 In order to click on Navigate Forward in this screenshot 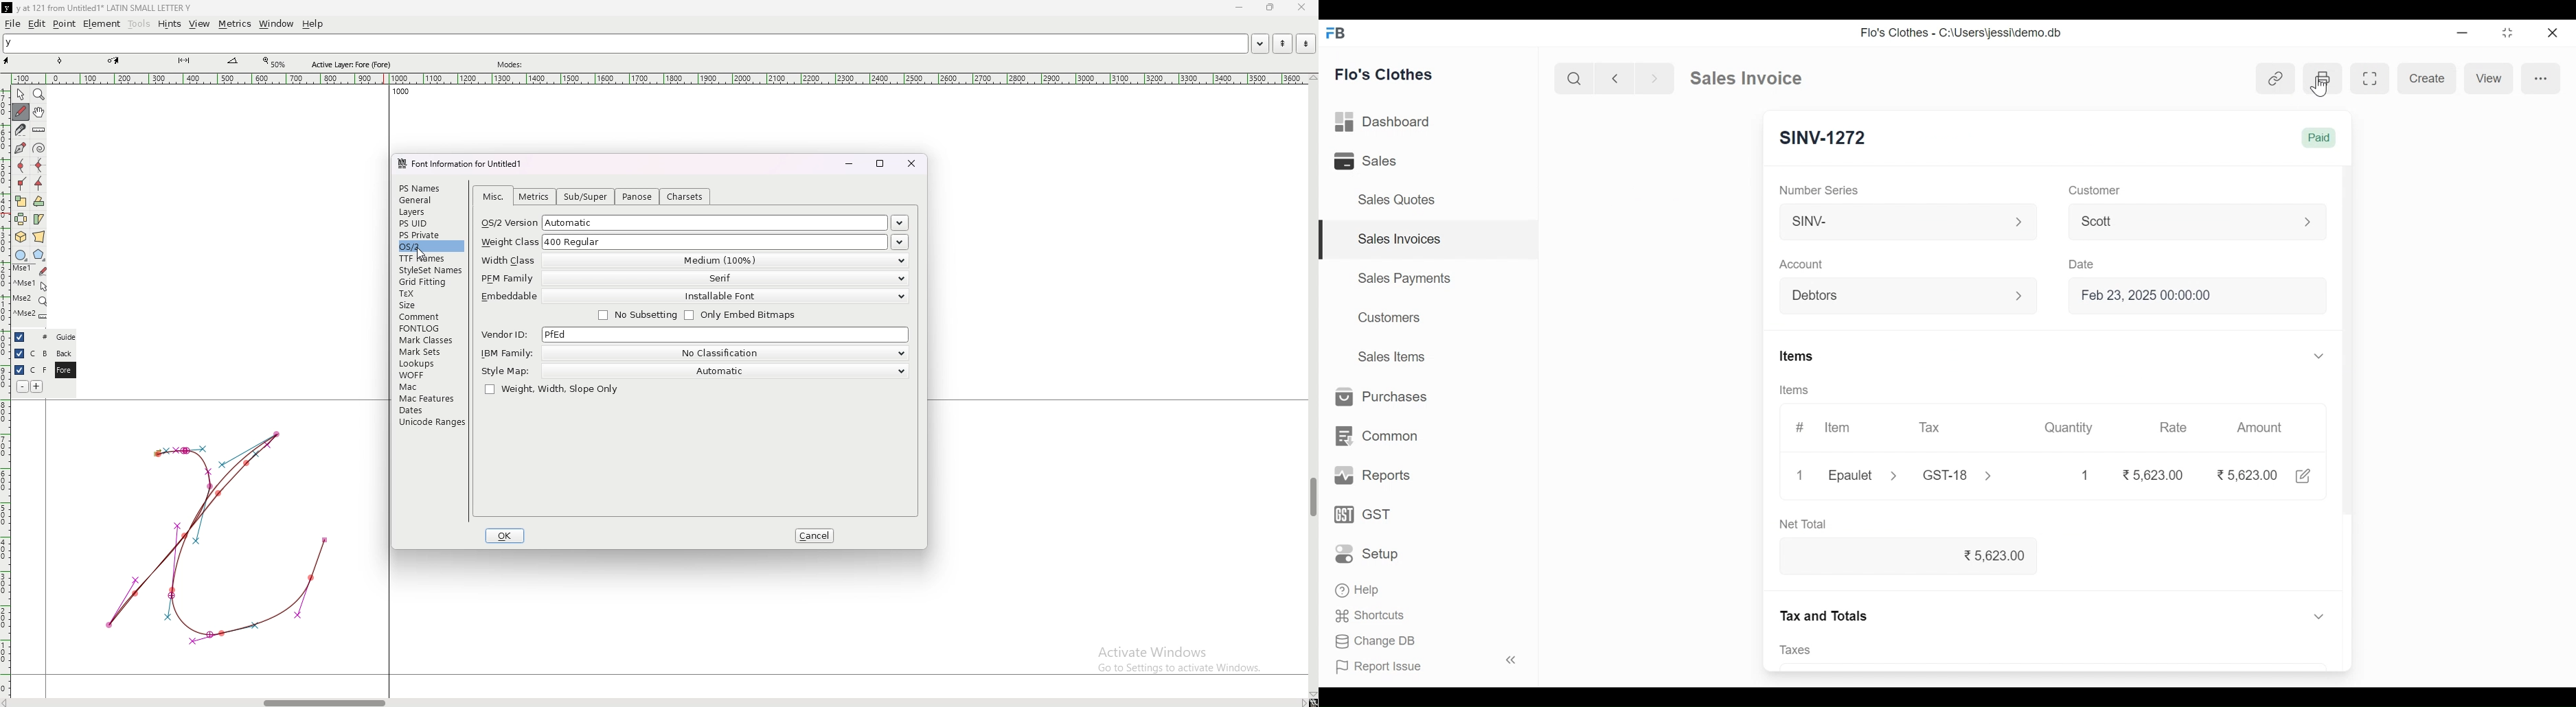, I will do `click(1654, 78)`.